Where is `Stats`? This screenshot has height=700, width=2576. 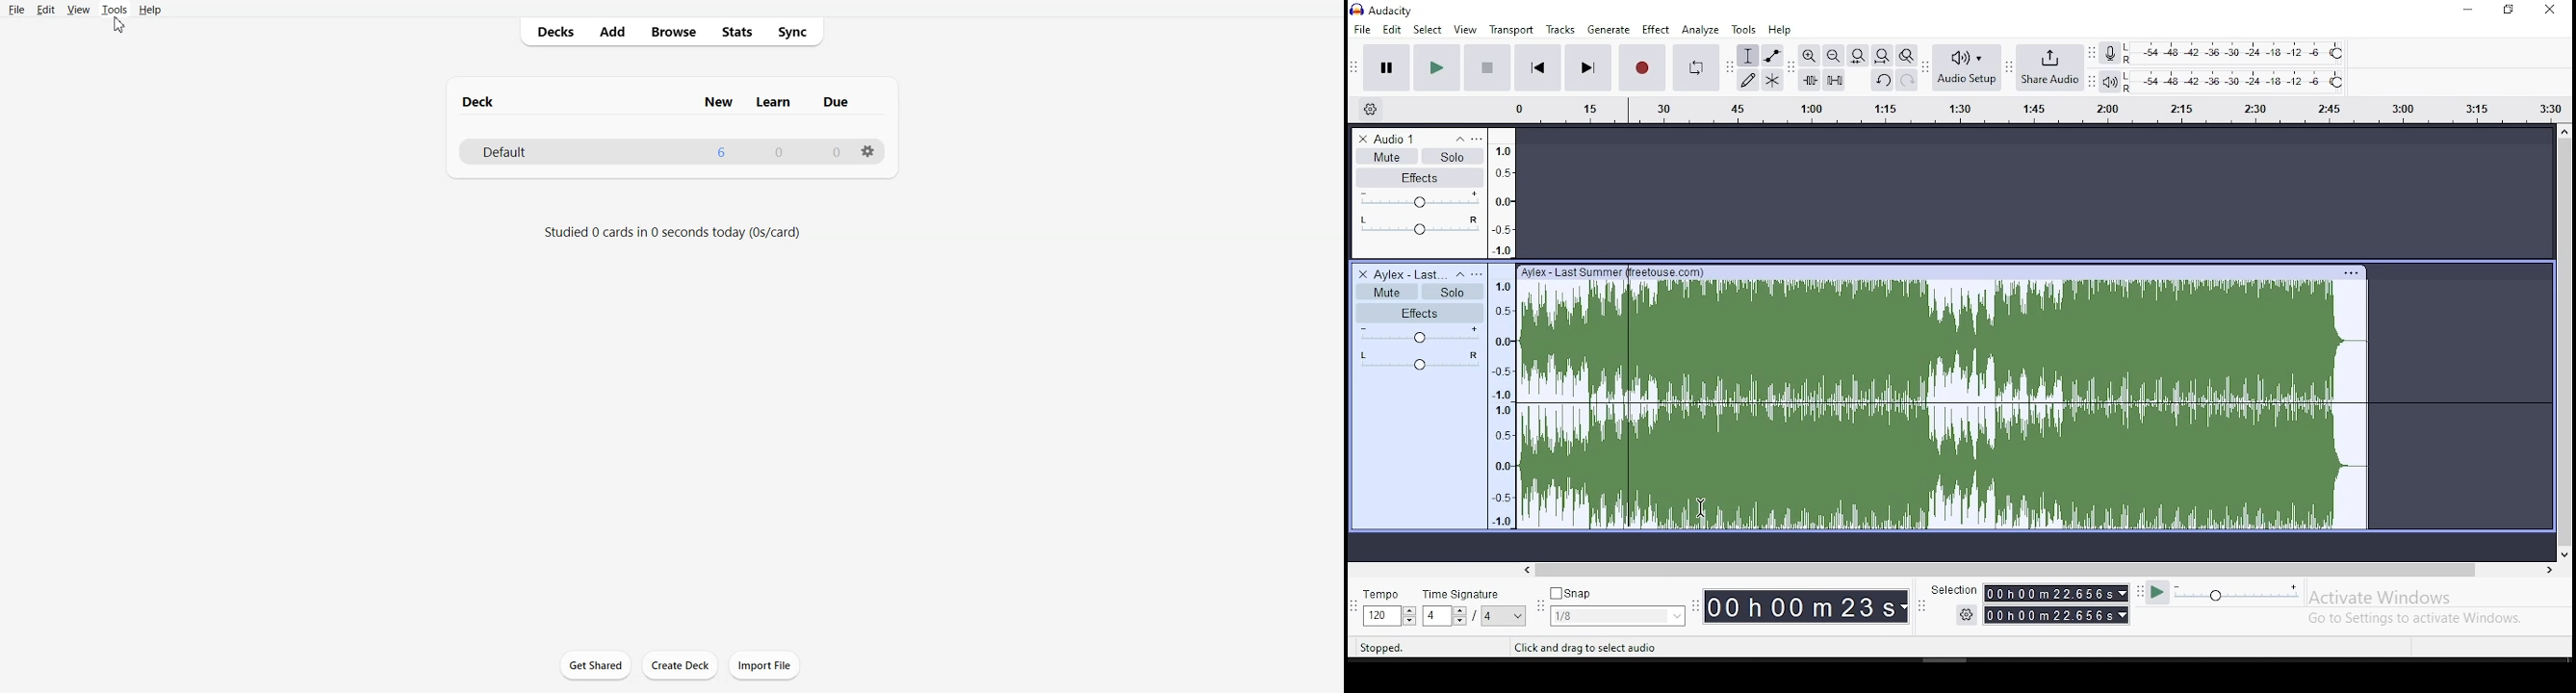
Stats is located at coordinates (737, 32).